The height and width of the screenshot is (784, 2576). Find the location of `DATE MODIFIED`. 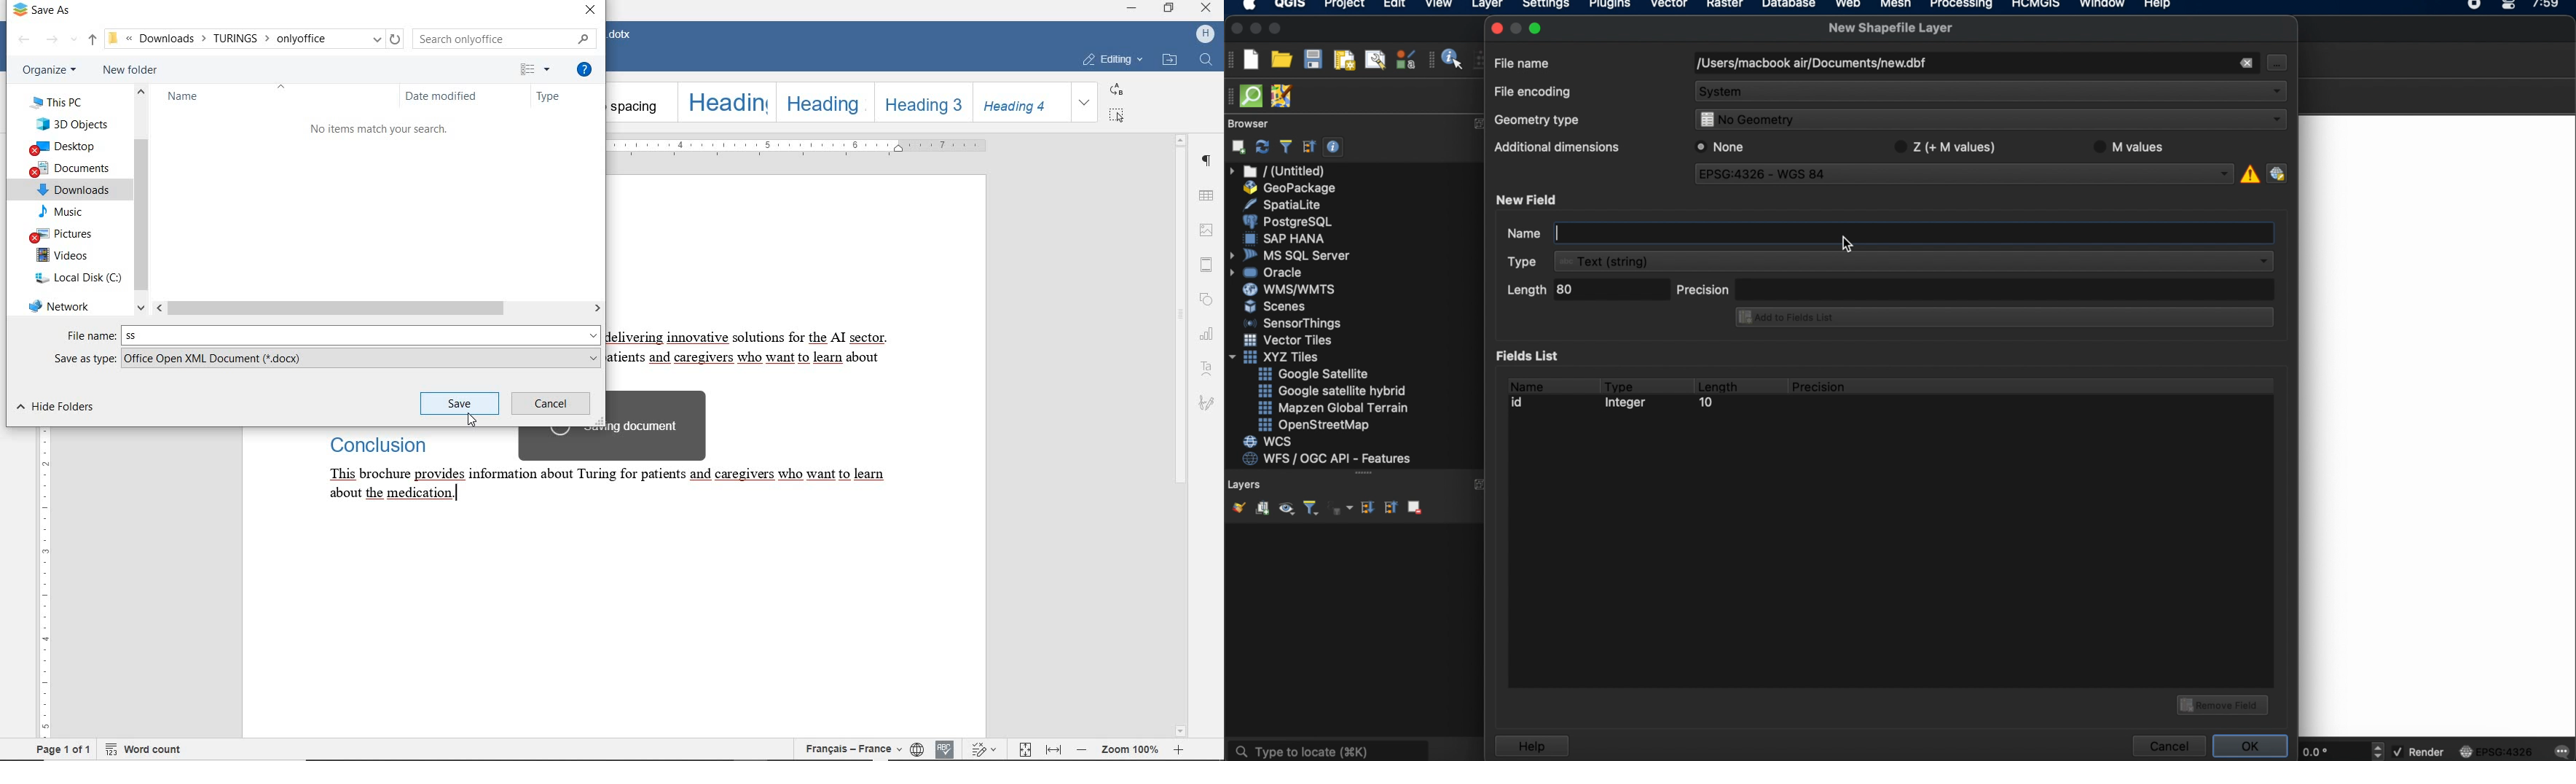

DATE MODIFIED is located at coordinates (451, 97).